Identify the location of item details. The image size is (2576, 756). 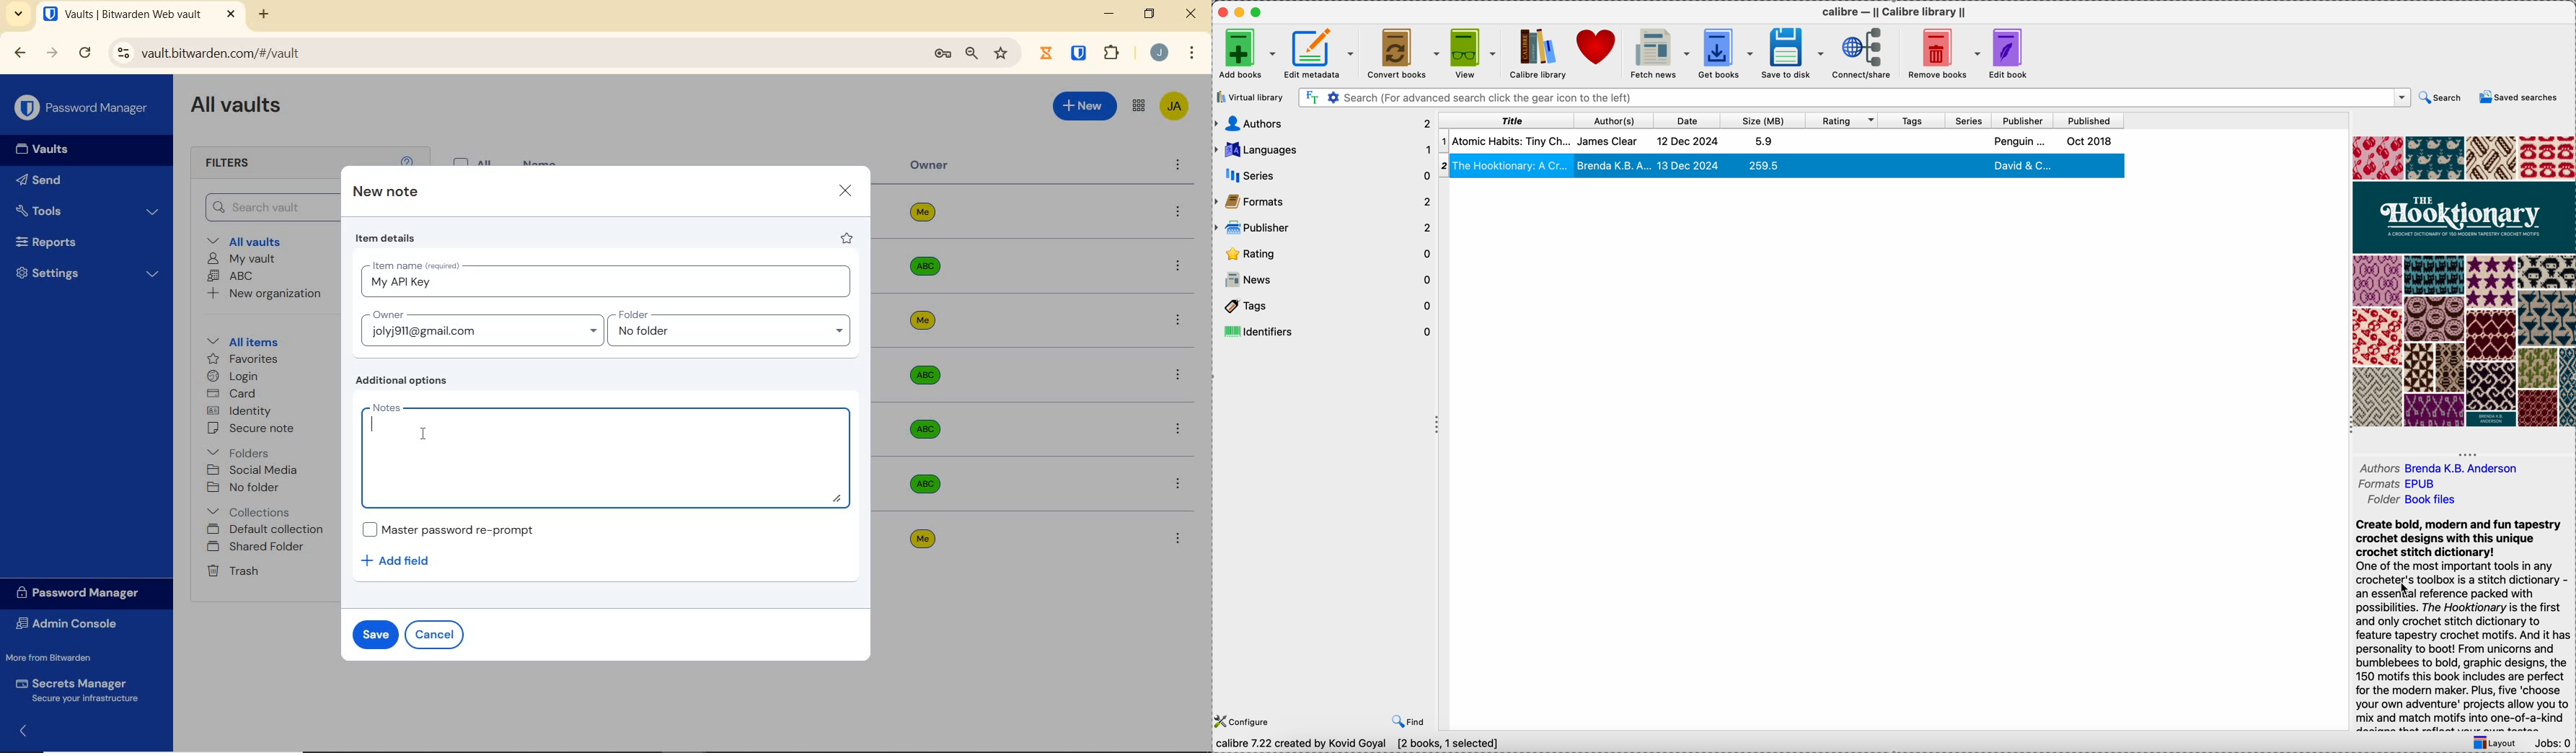
(386, 240).